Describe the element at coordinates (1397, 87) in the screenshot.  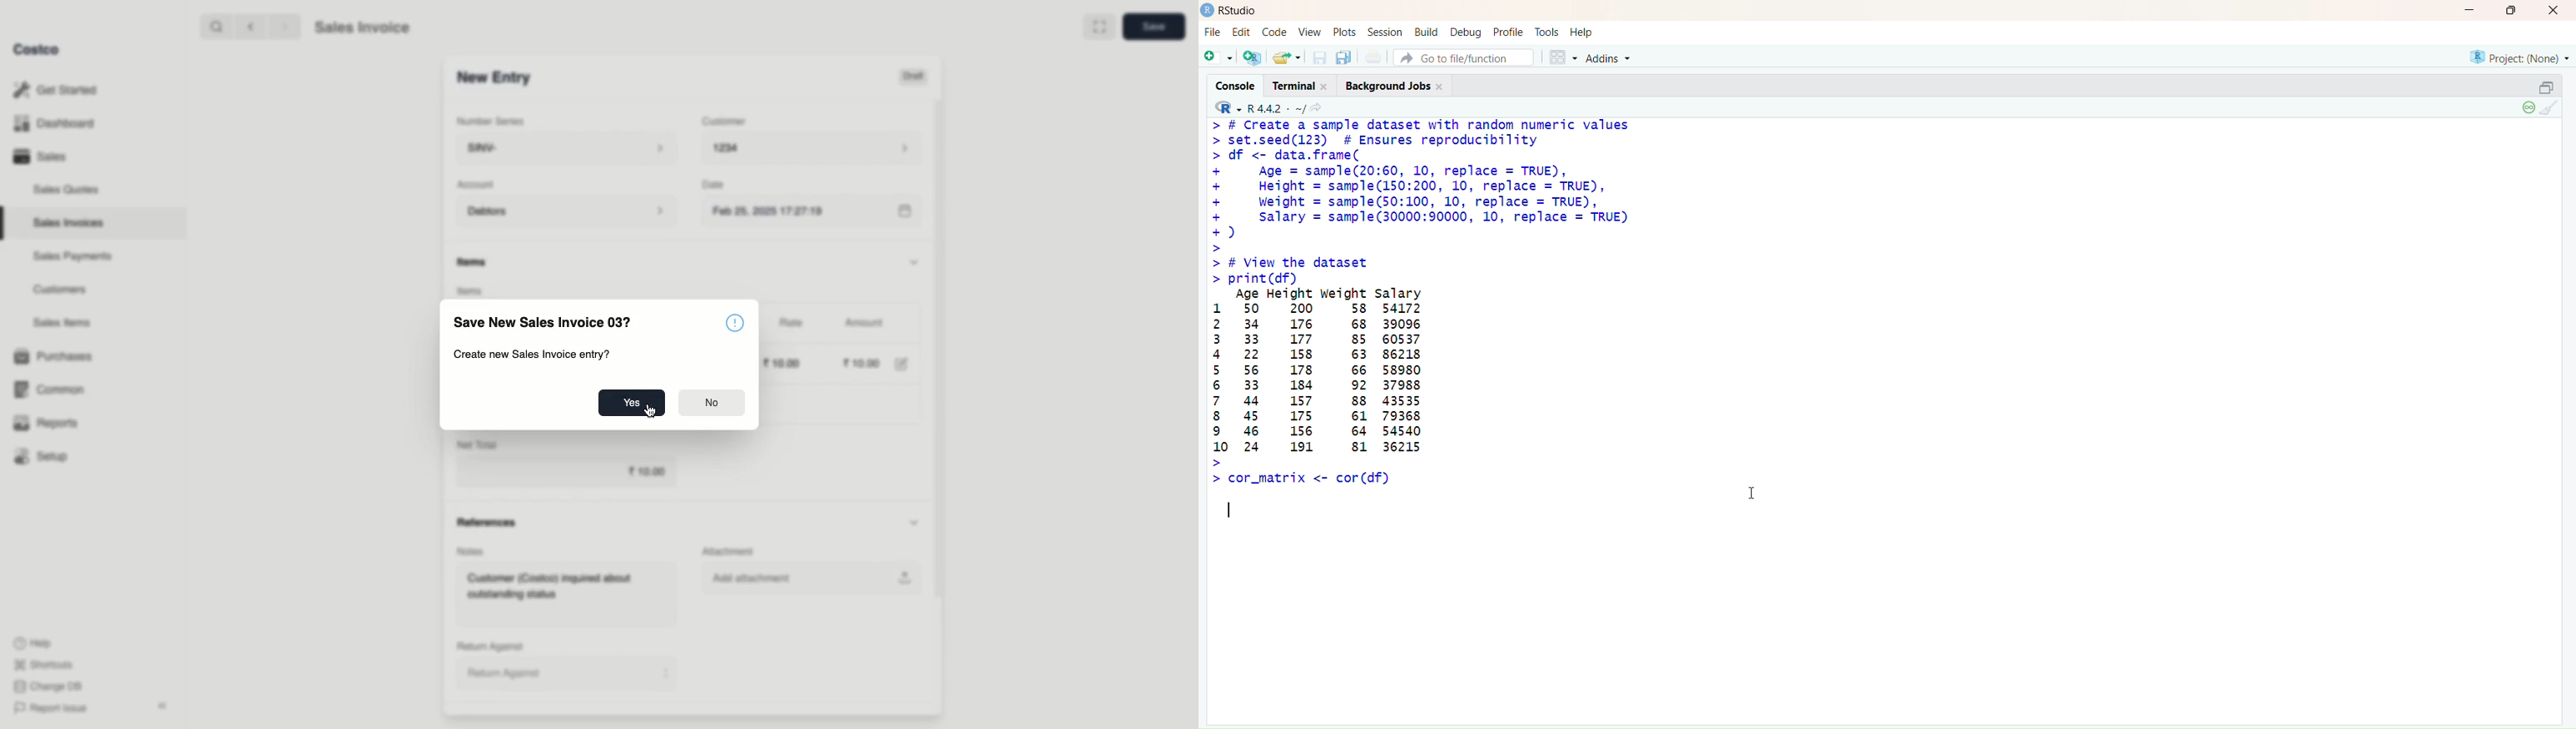
I see `Background jobs` at that location.